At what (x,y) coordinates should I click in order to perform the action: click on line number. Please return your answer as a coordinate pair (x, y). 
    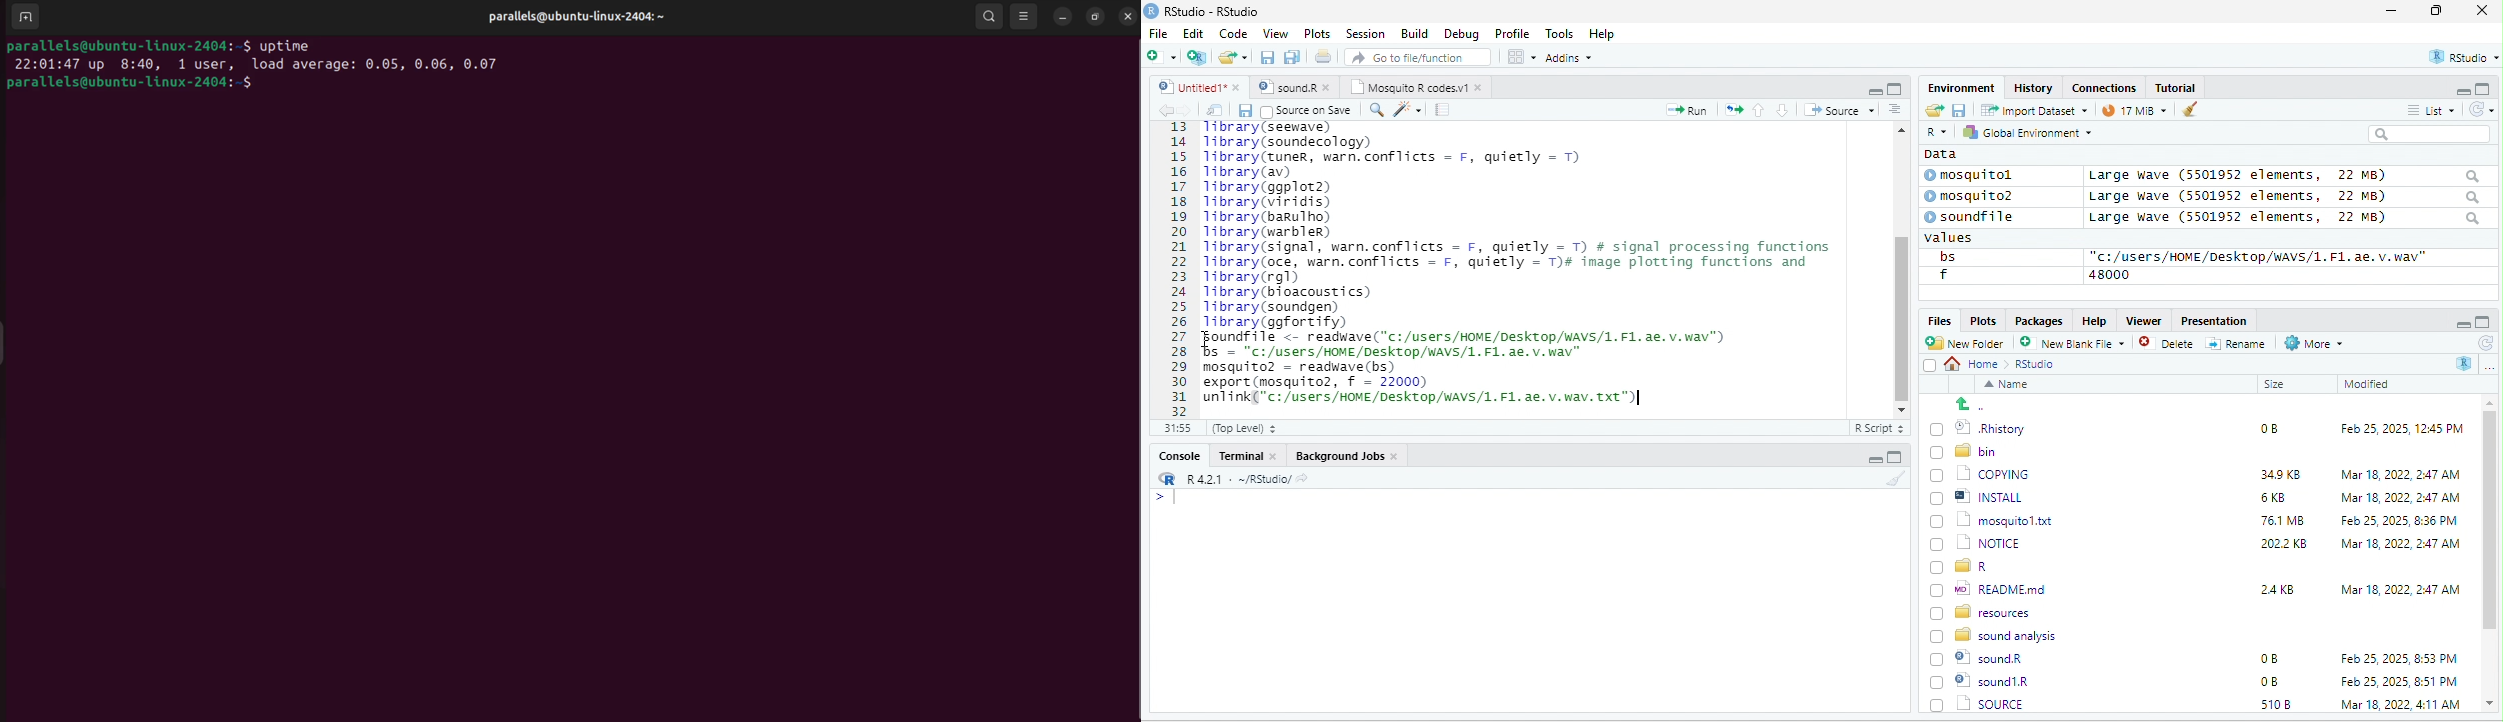
    Looking at the image, I should click on (1181, 268).